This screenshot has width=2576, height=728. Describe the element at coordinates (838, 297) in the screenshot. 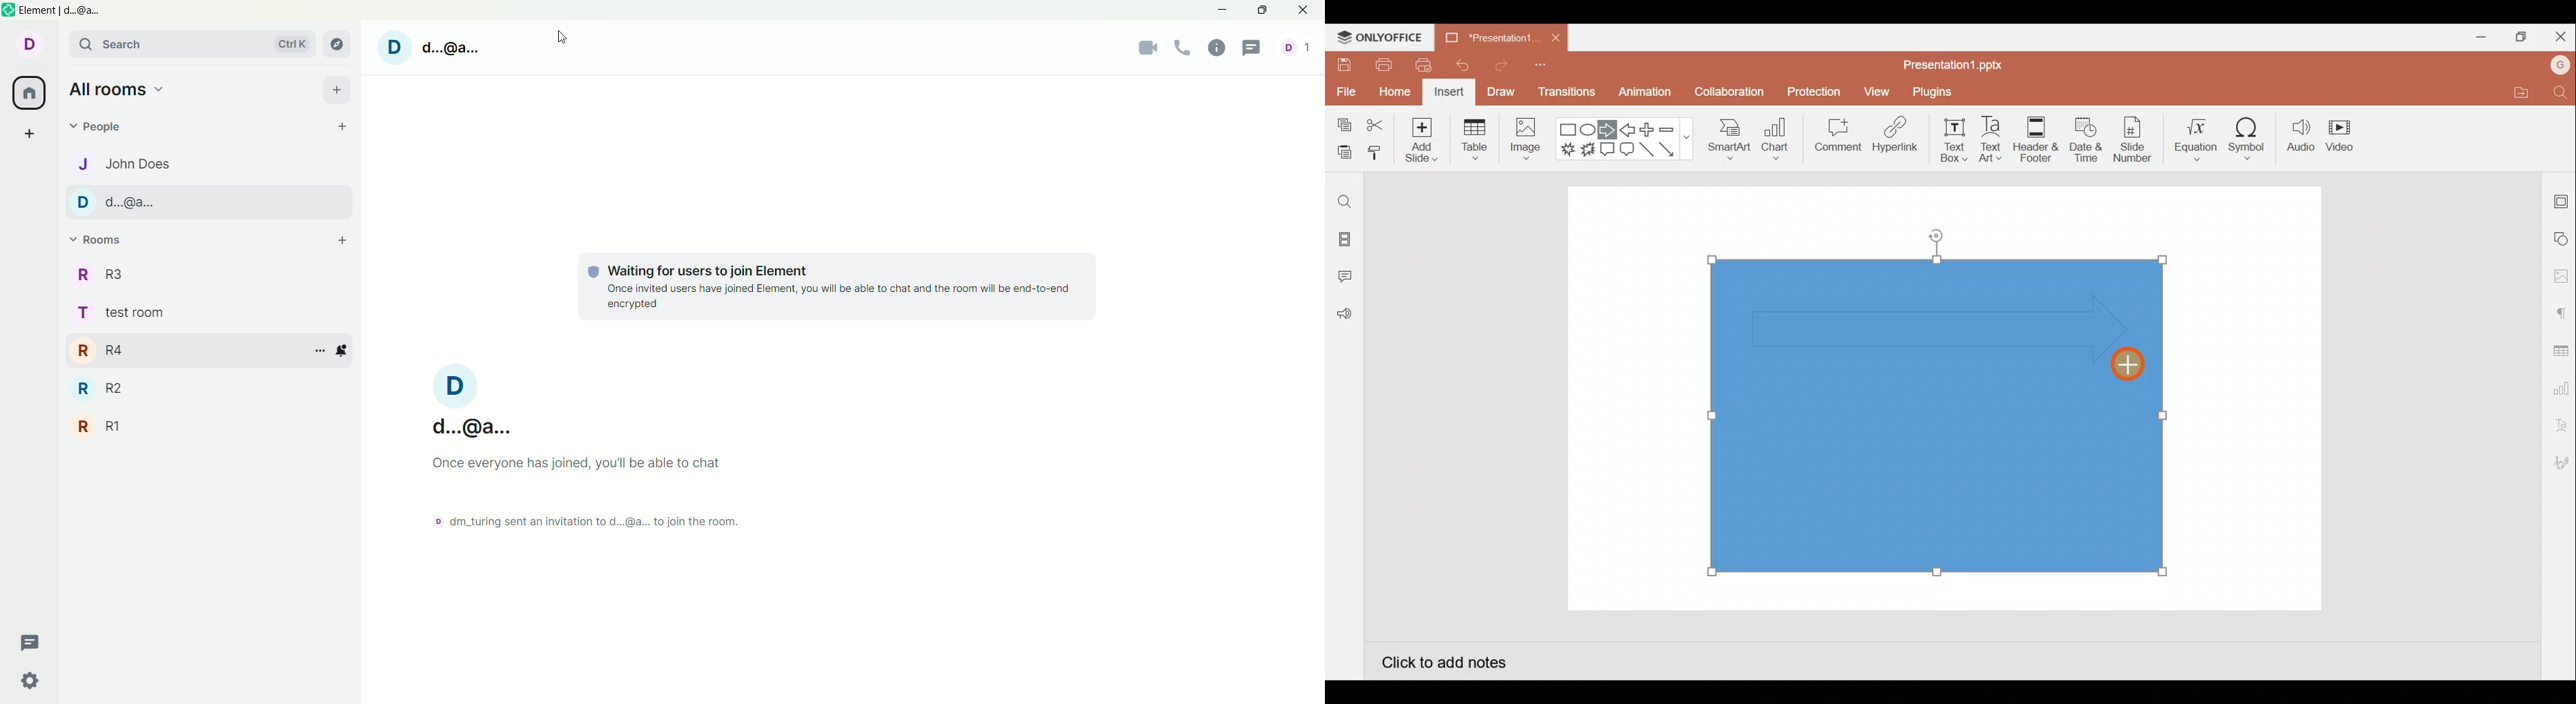

I see `Once invited users have joined Element, you will be able to chat and the room will be end-to-end encrypted` at that location.